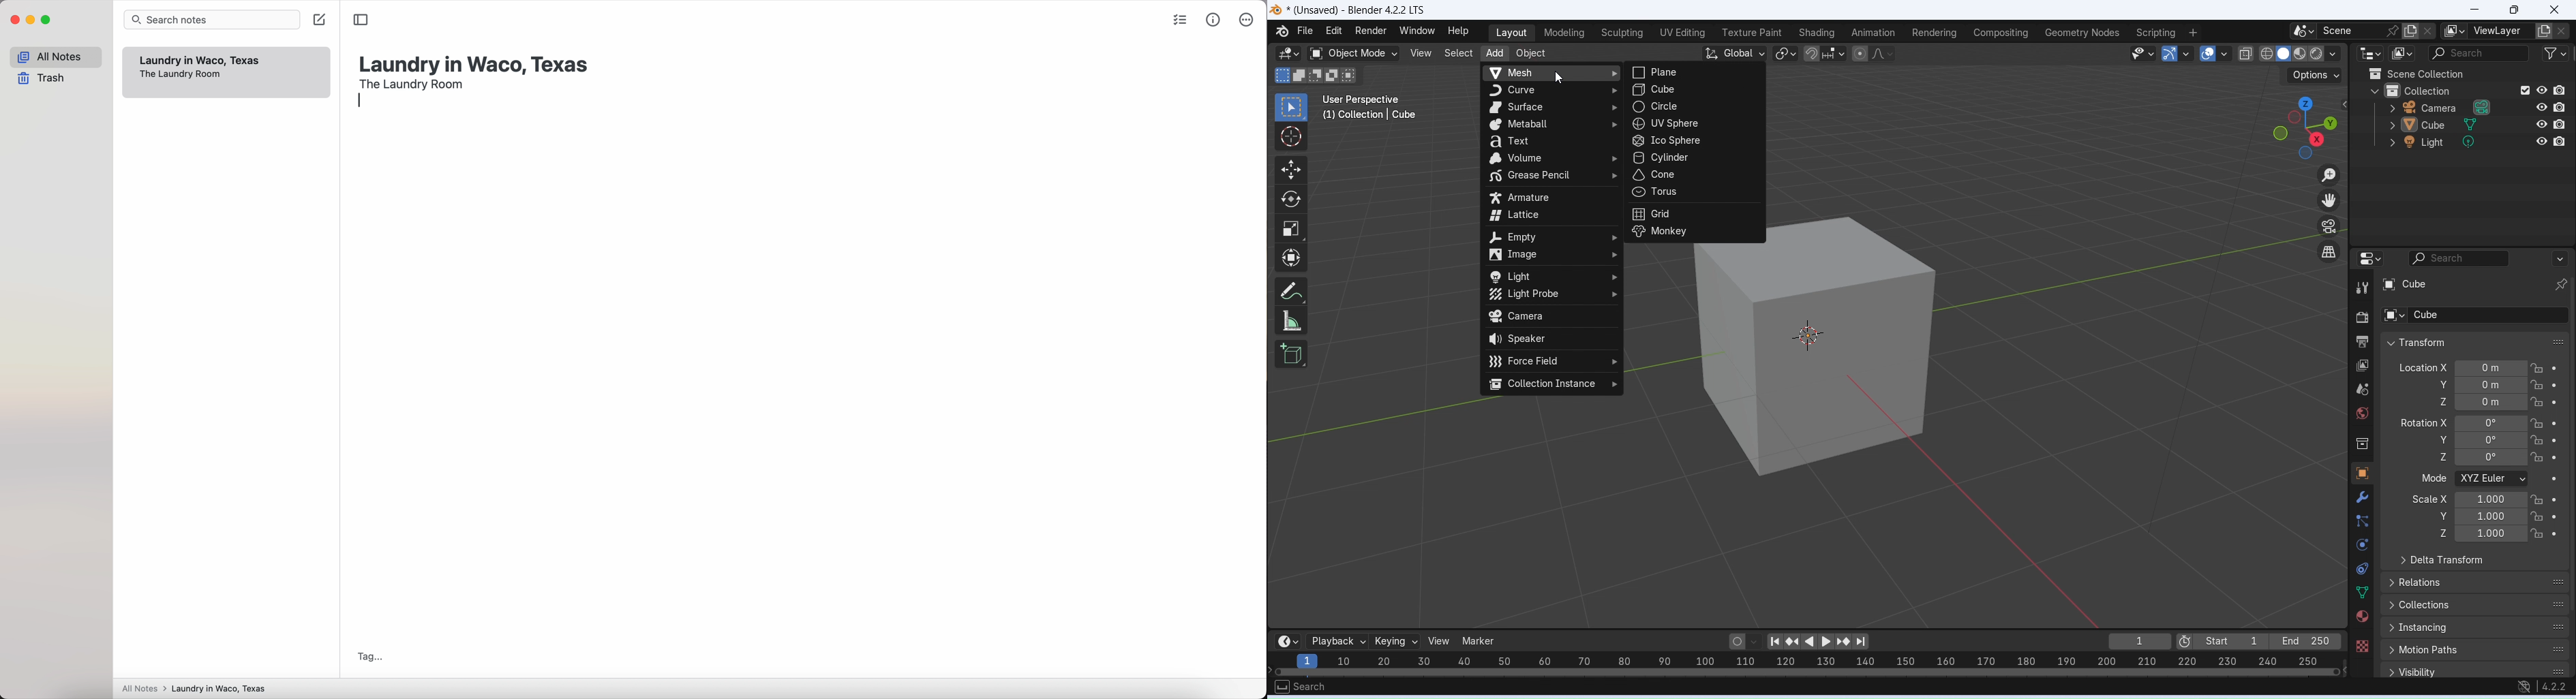  What do you see at coordinates (2192, 34) in the screenshot?
I see `Add workspace` at bounding box center [2192, 34].